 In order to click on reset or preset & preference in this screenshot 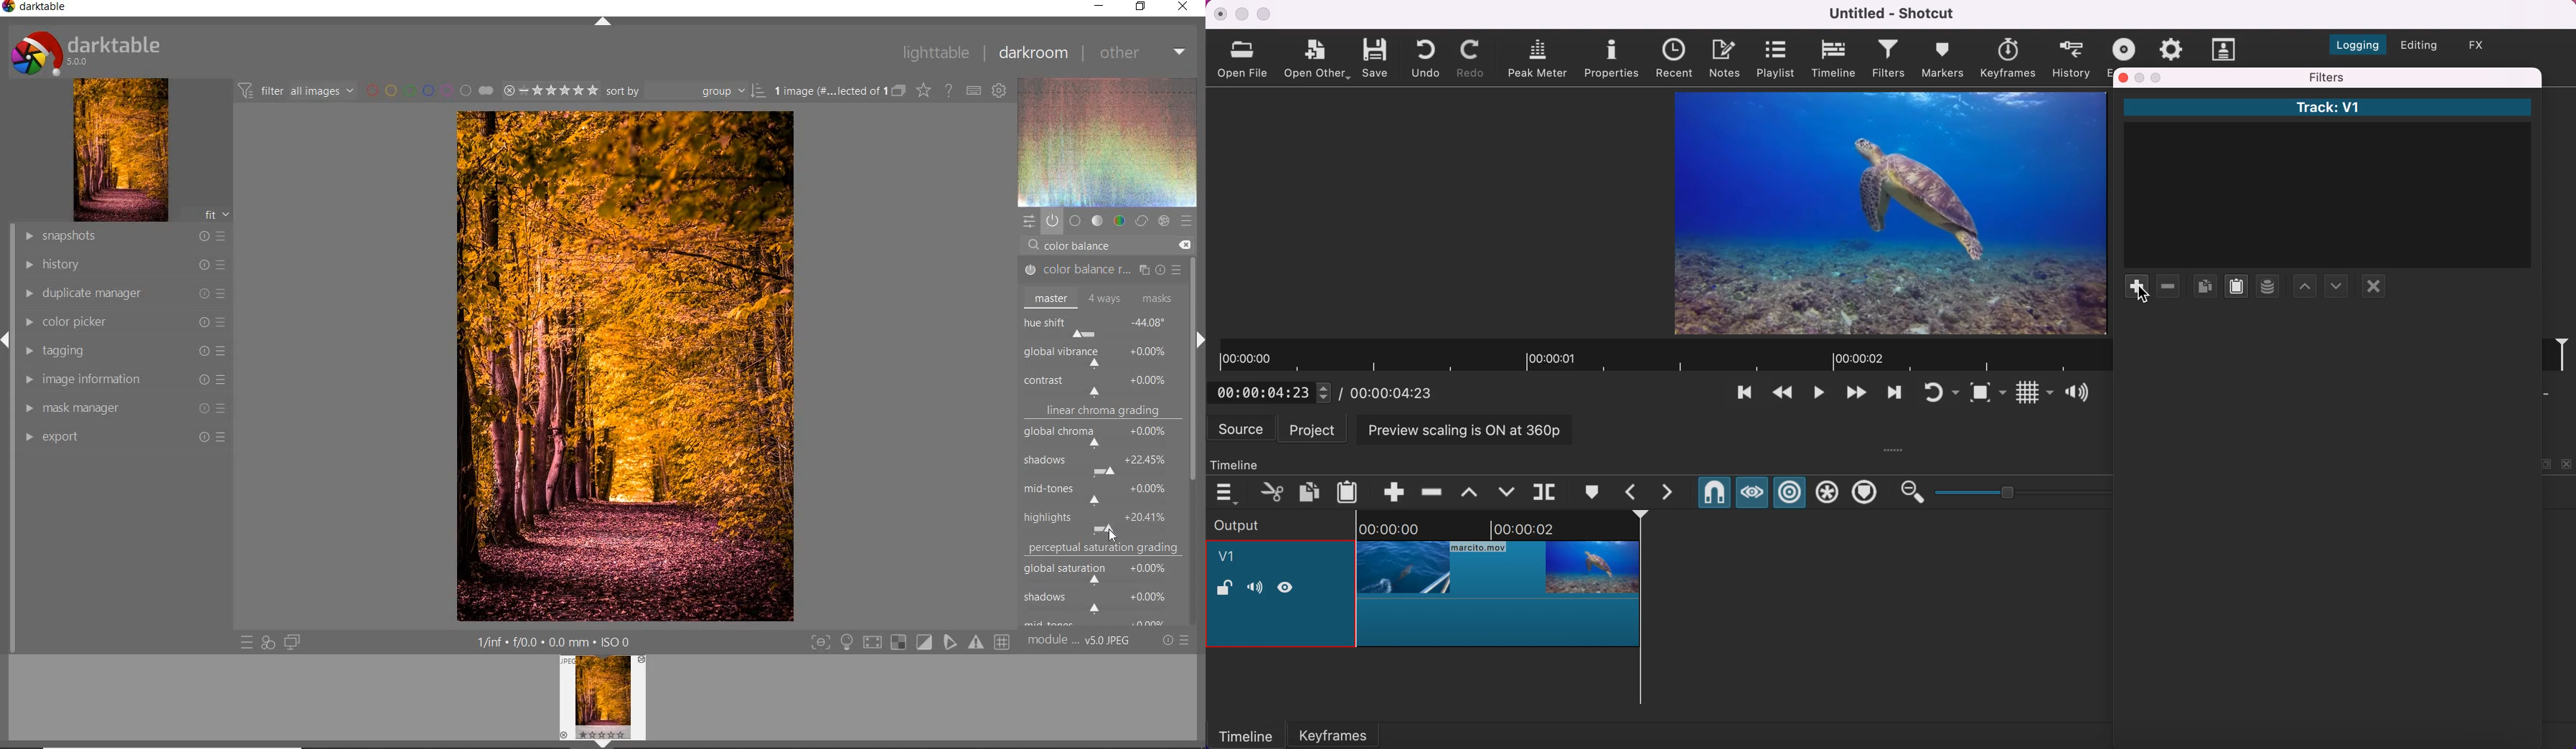, I will do `click(1175, 641)`.